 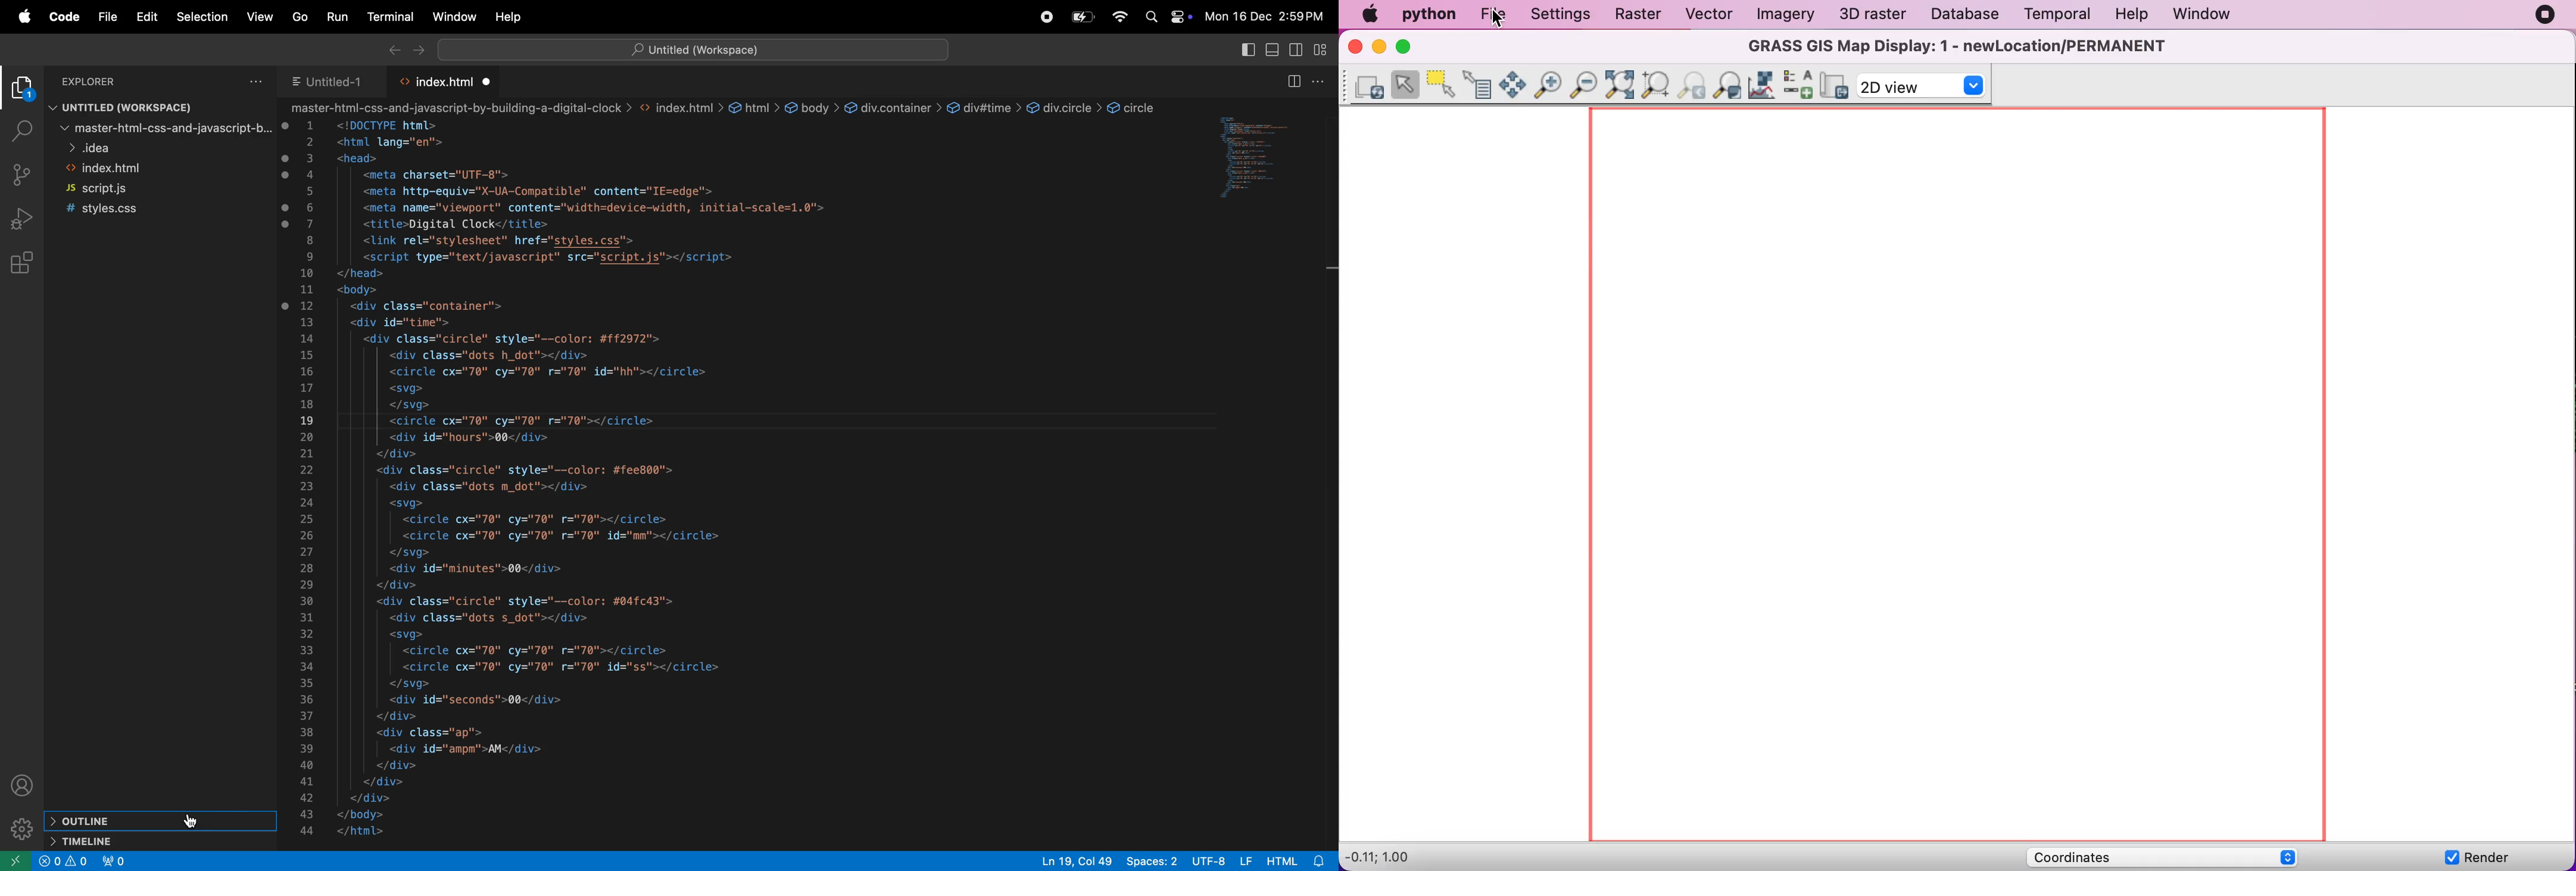 What do you see at coordinates (164, 128) in the screenshot?
I see `master file` at bounding box center [164, 128].